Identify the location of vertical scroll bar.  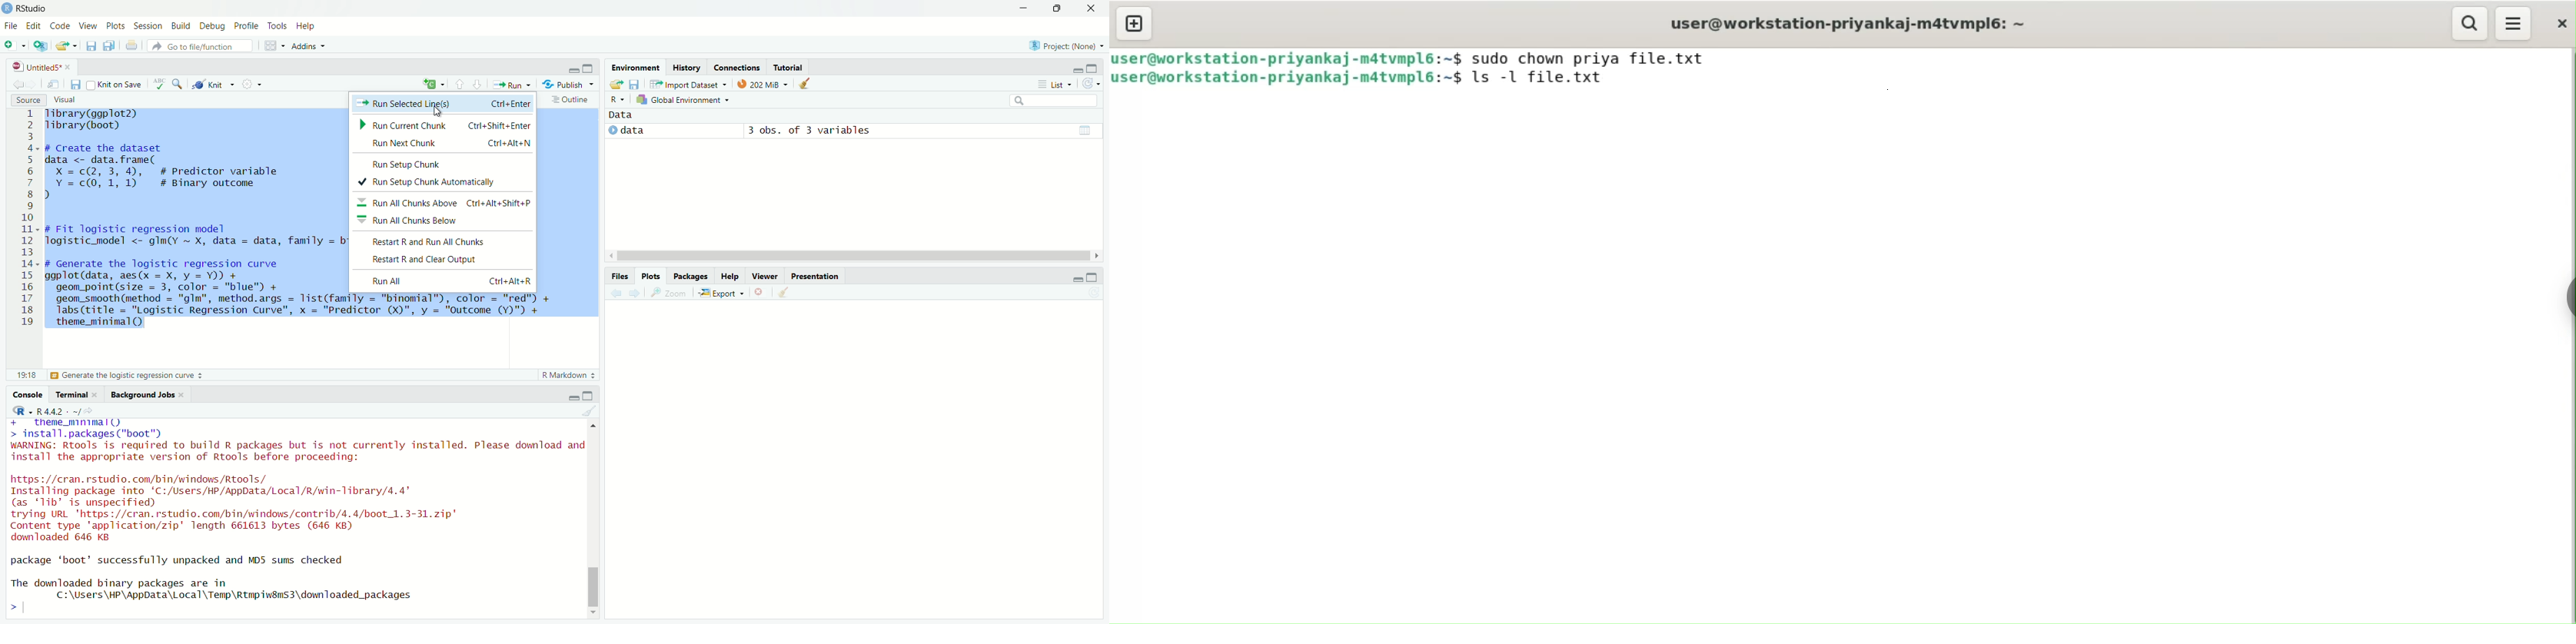
(592, 519).